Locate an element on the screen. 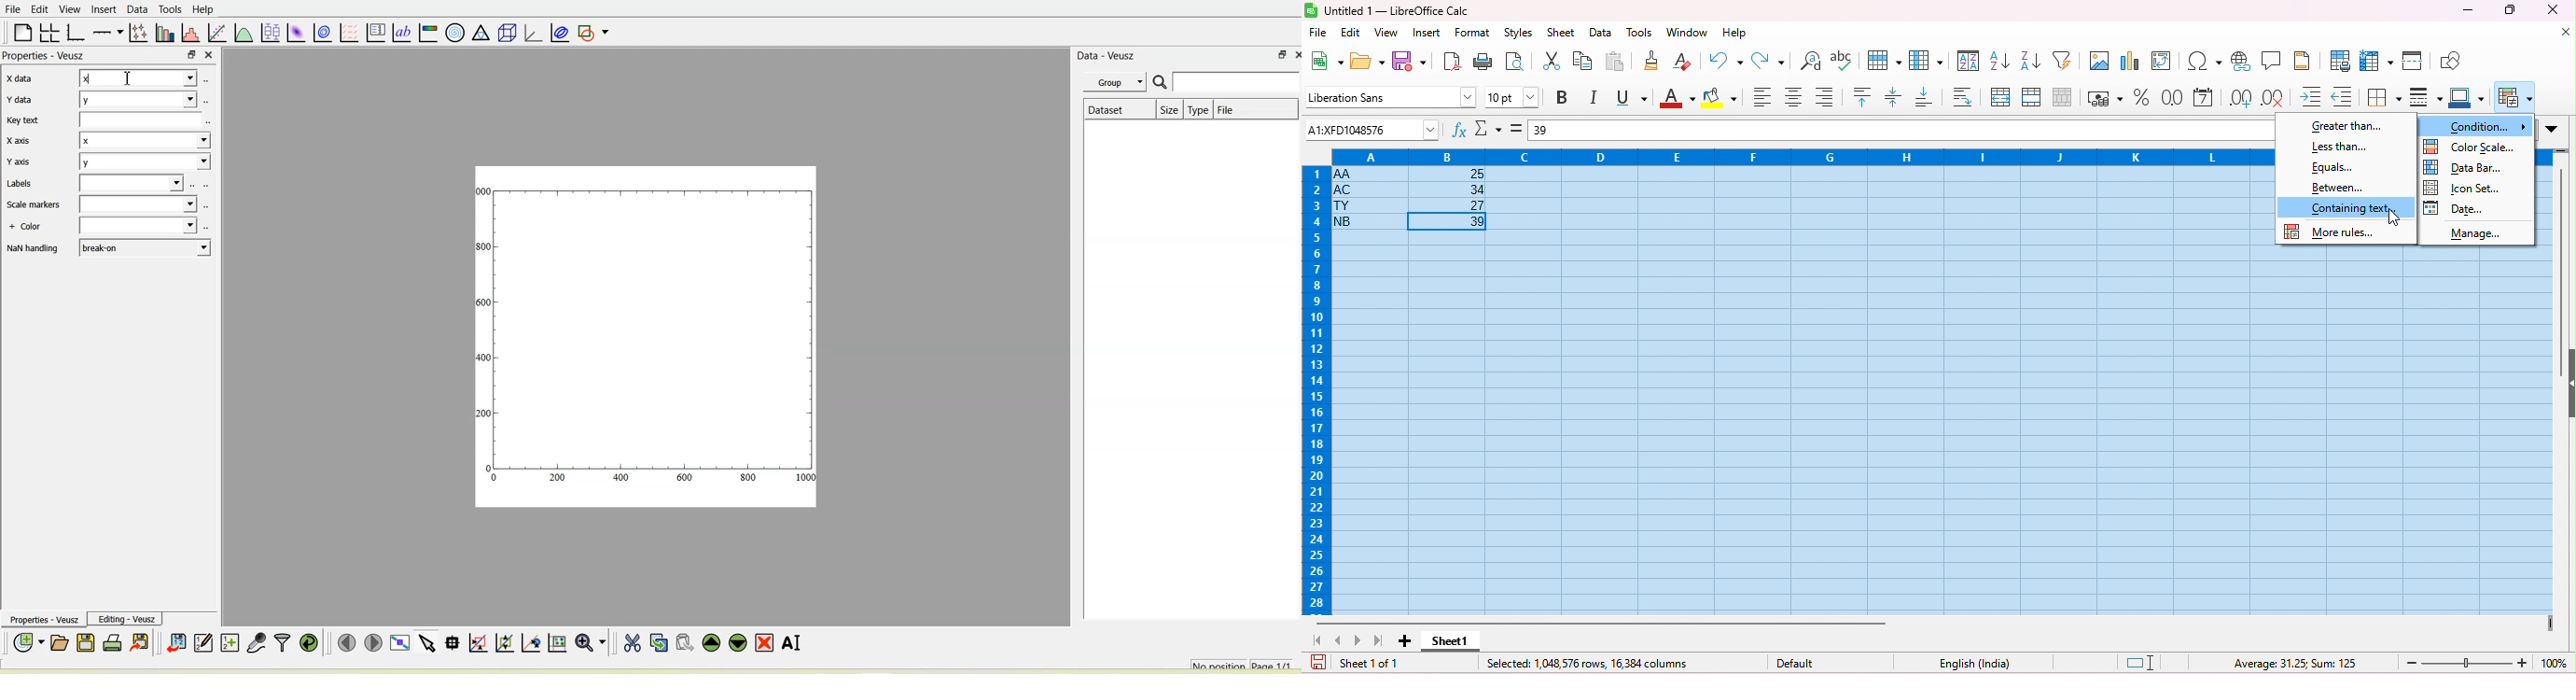 Image resolution: width=2576 pixels, height=700 pixels. insert is located at coordinates (1426, 33).